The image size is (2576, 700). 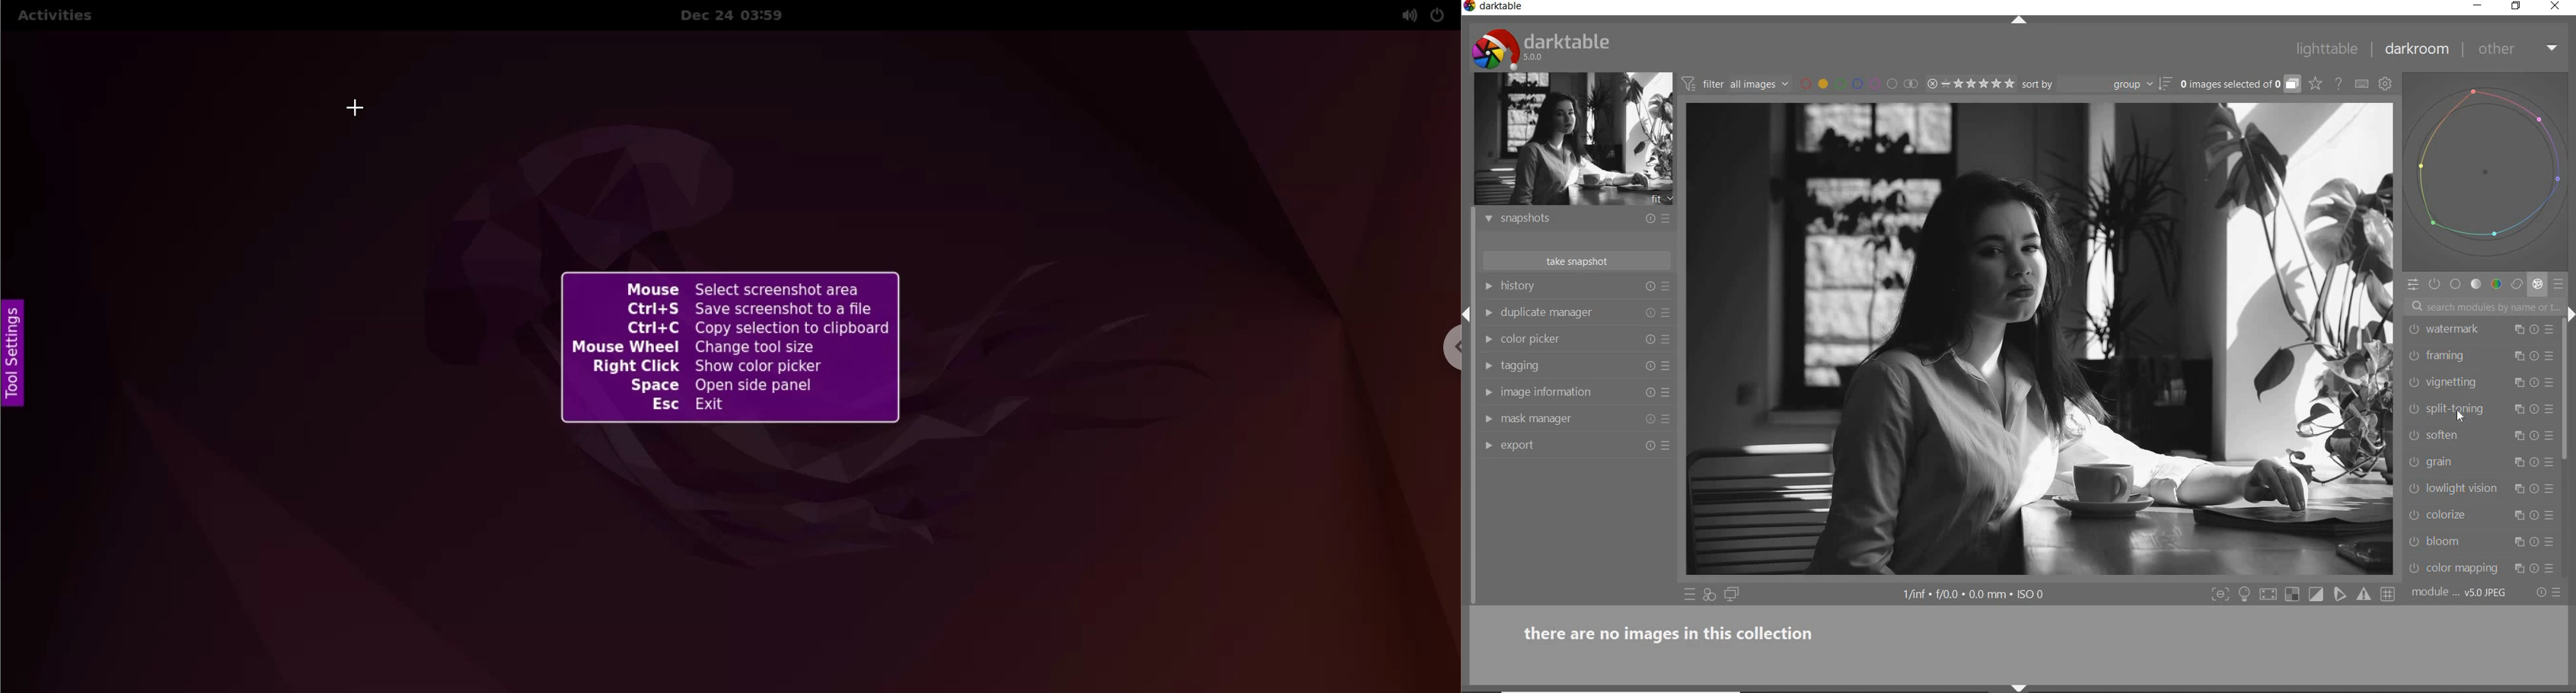 I want to click on multiple instance actions, so click(x=2518, y=568).